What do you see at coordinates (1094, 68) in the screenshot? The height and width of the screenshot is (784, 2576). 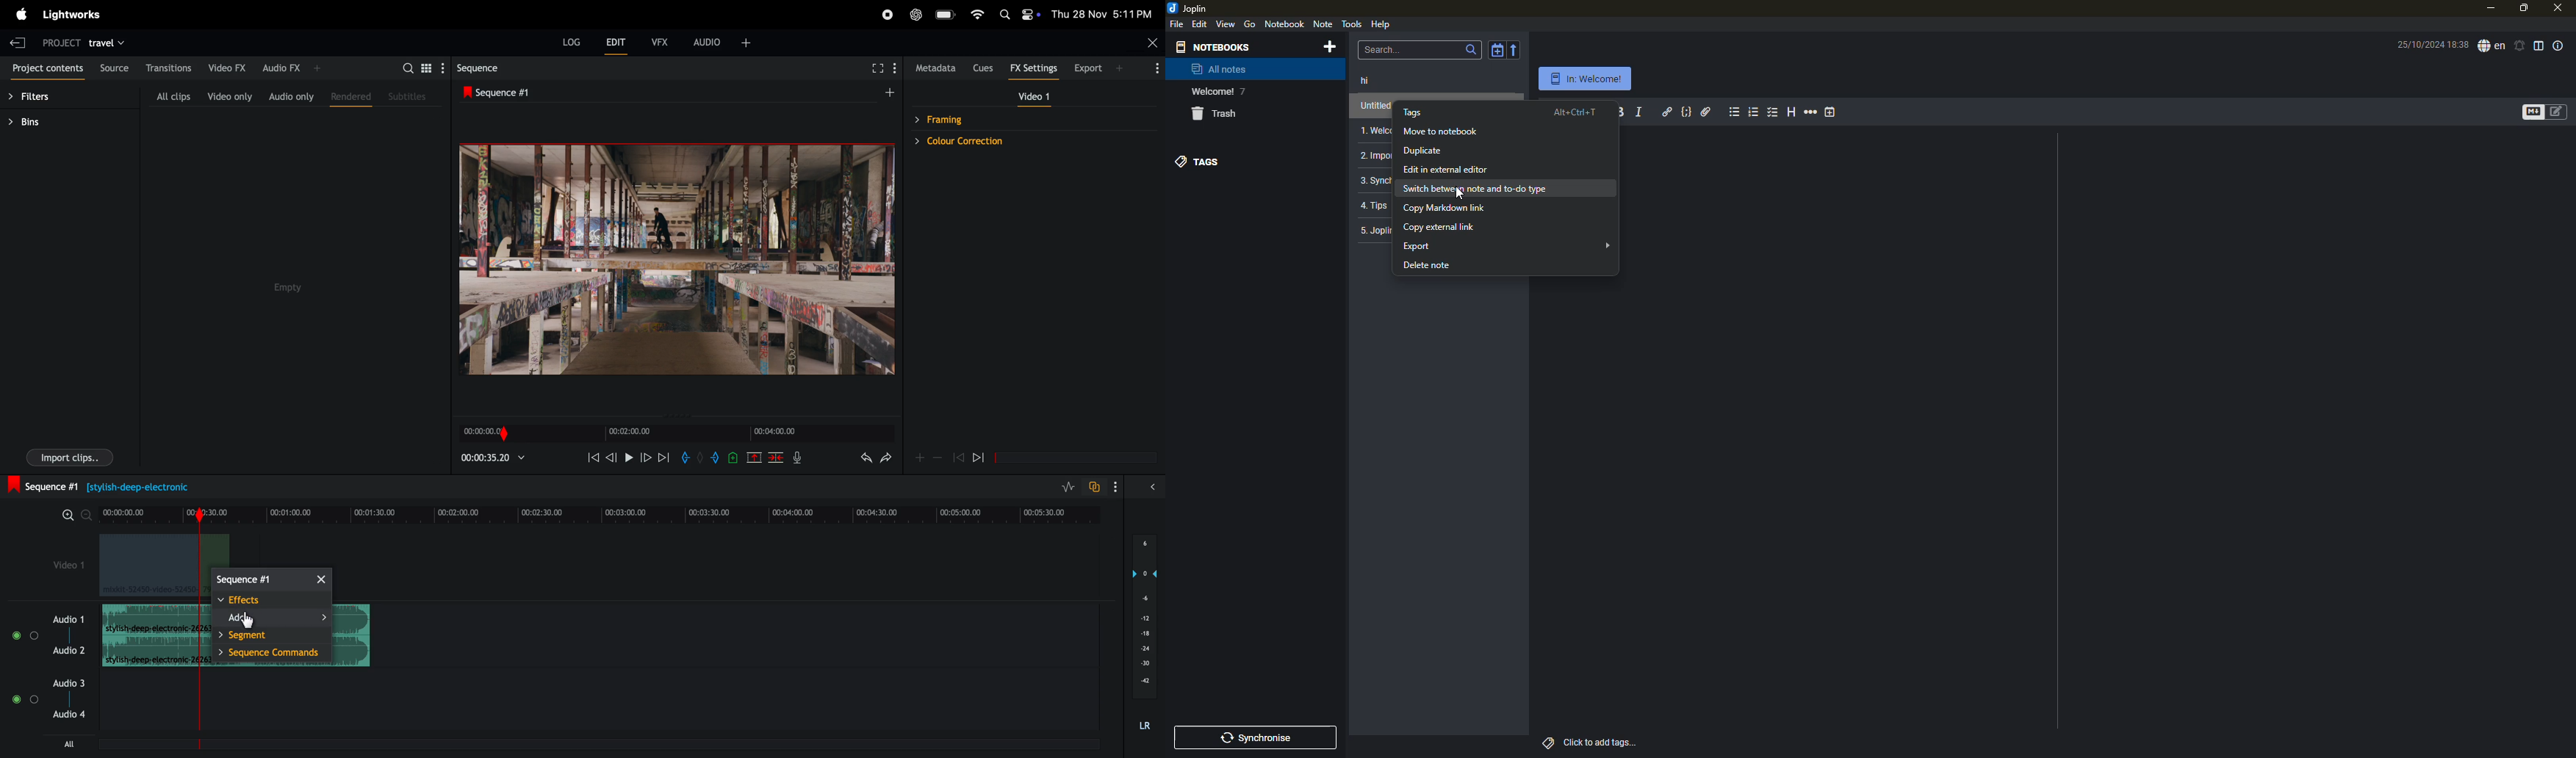 I see `export` at bounding box center [1094, 68].